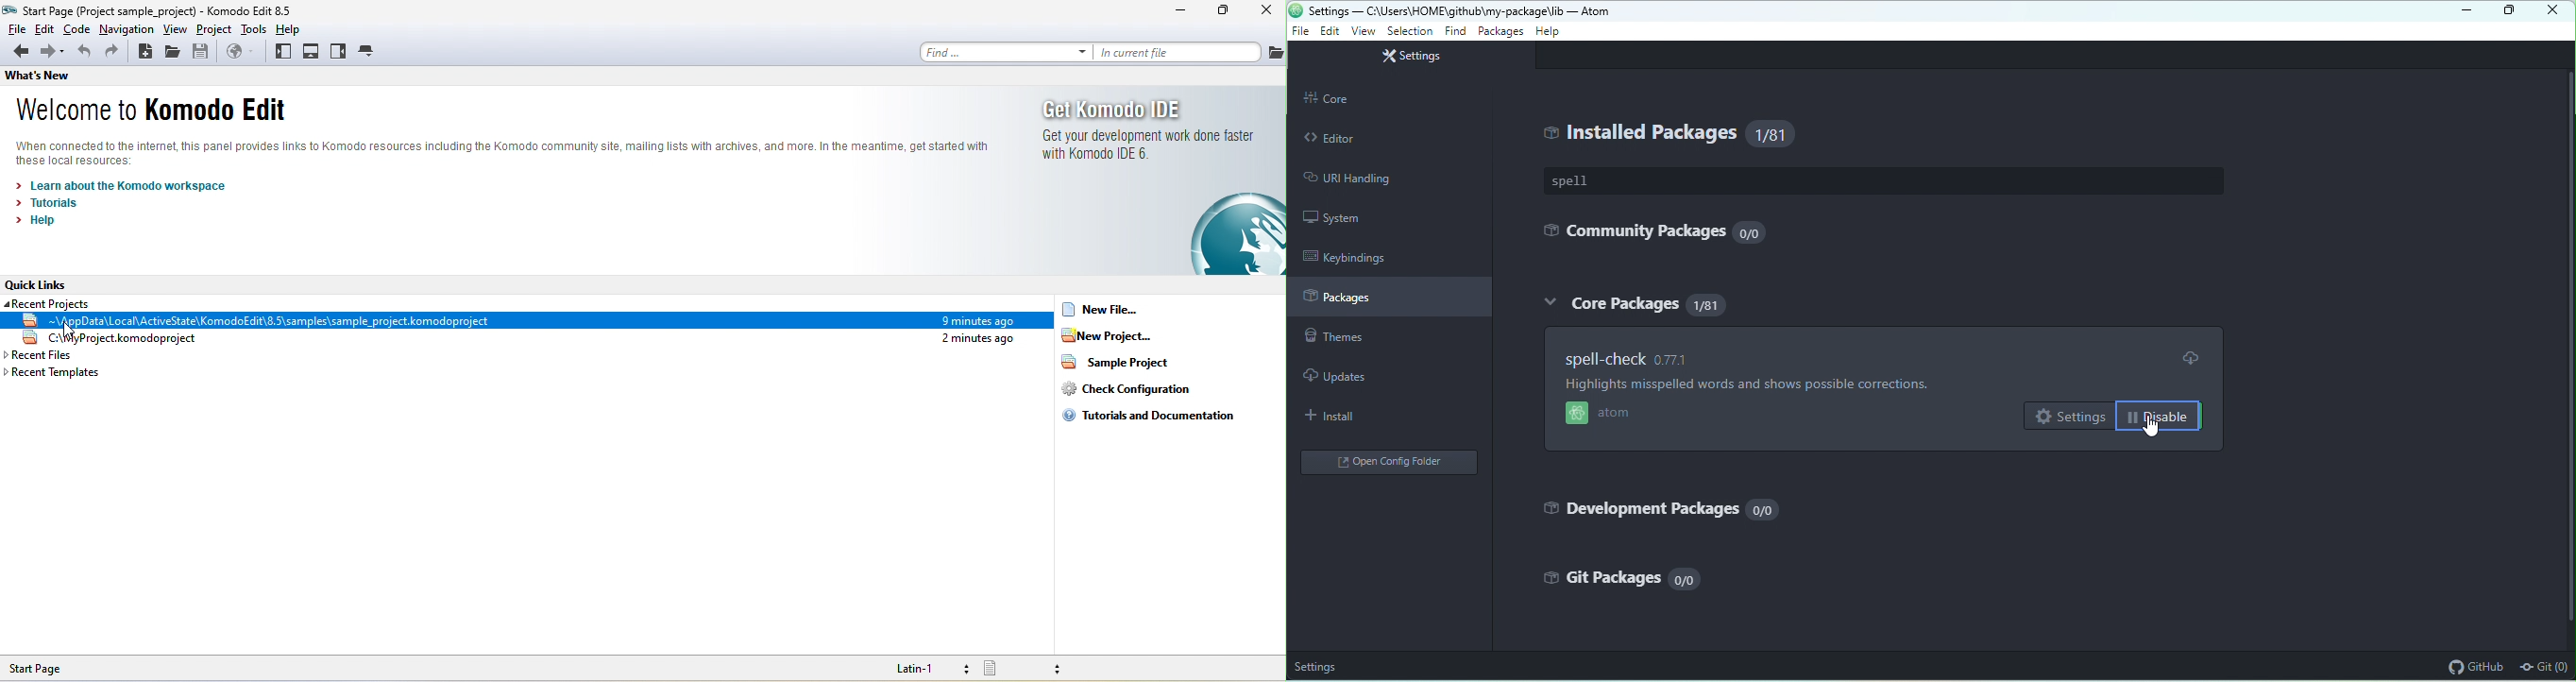 The height and width of the screenshot is (700, 2576). I want to click on file selected, so click(521, 322).